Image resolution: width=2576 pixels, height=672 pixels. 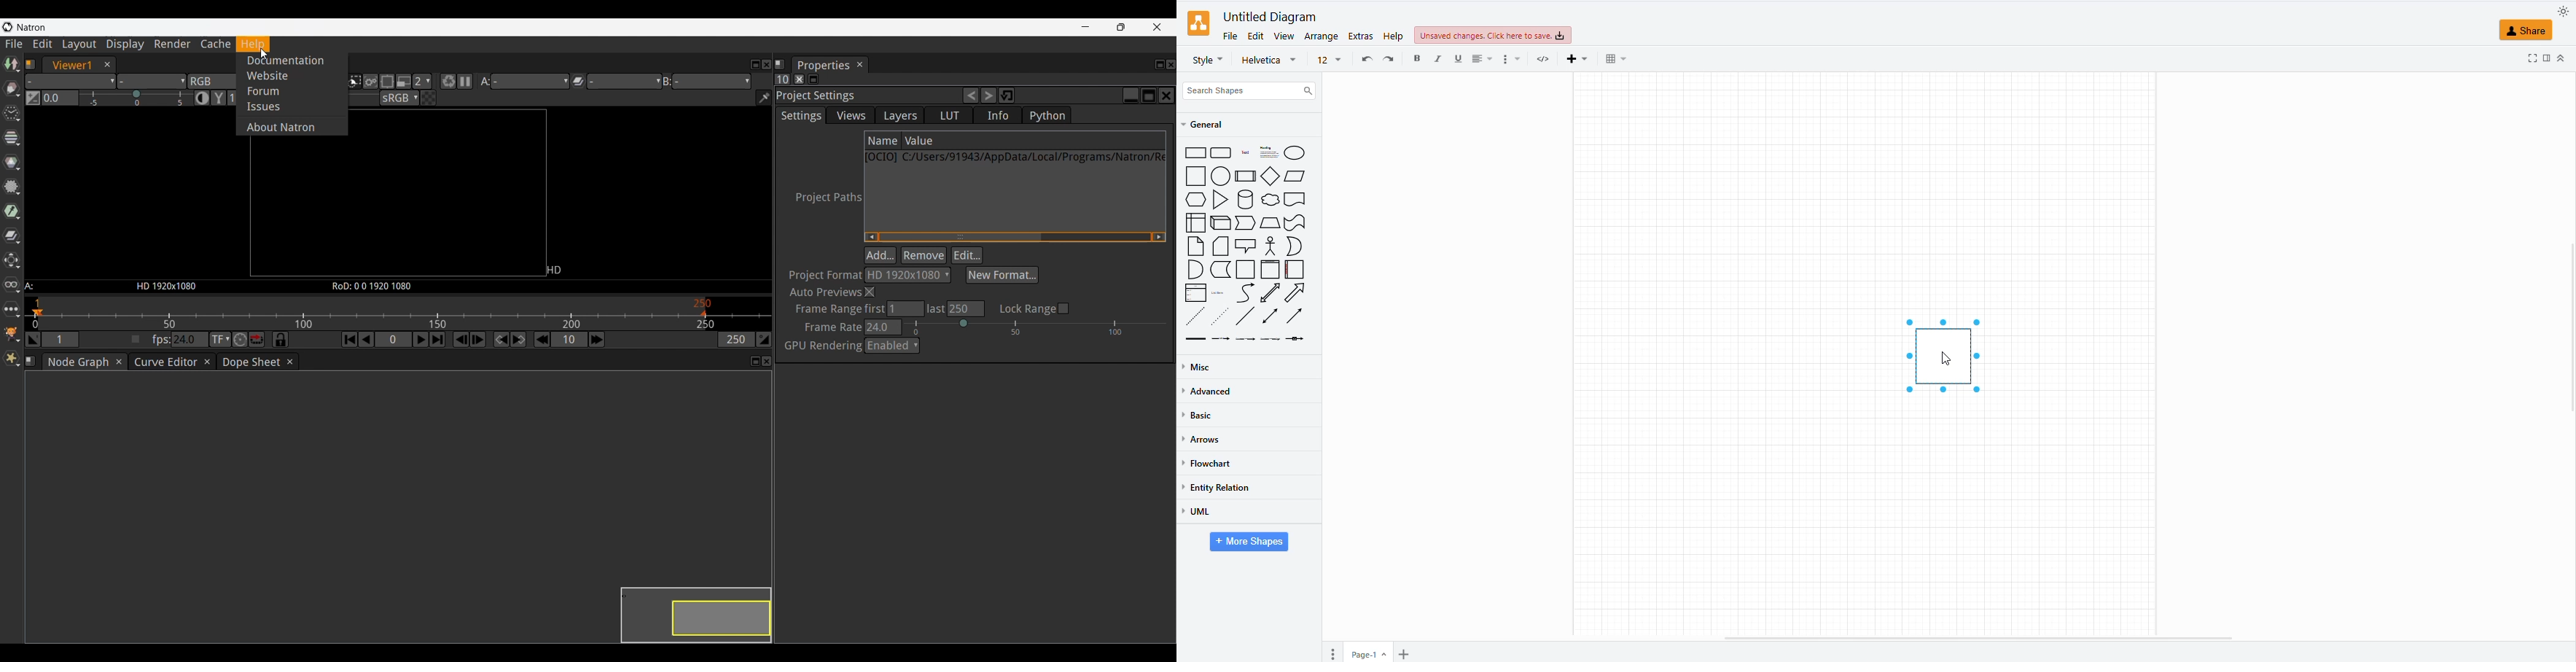 What do you see at coordinates (1512, 59) in the screenshot?
I see `more options` at bounding box center [1512, 59].